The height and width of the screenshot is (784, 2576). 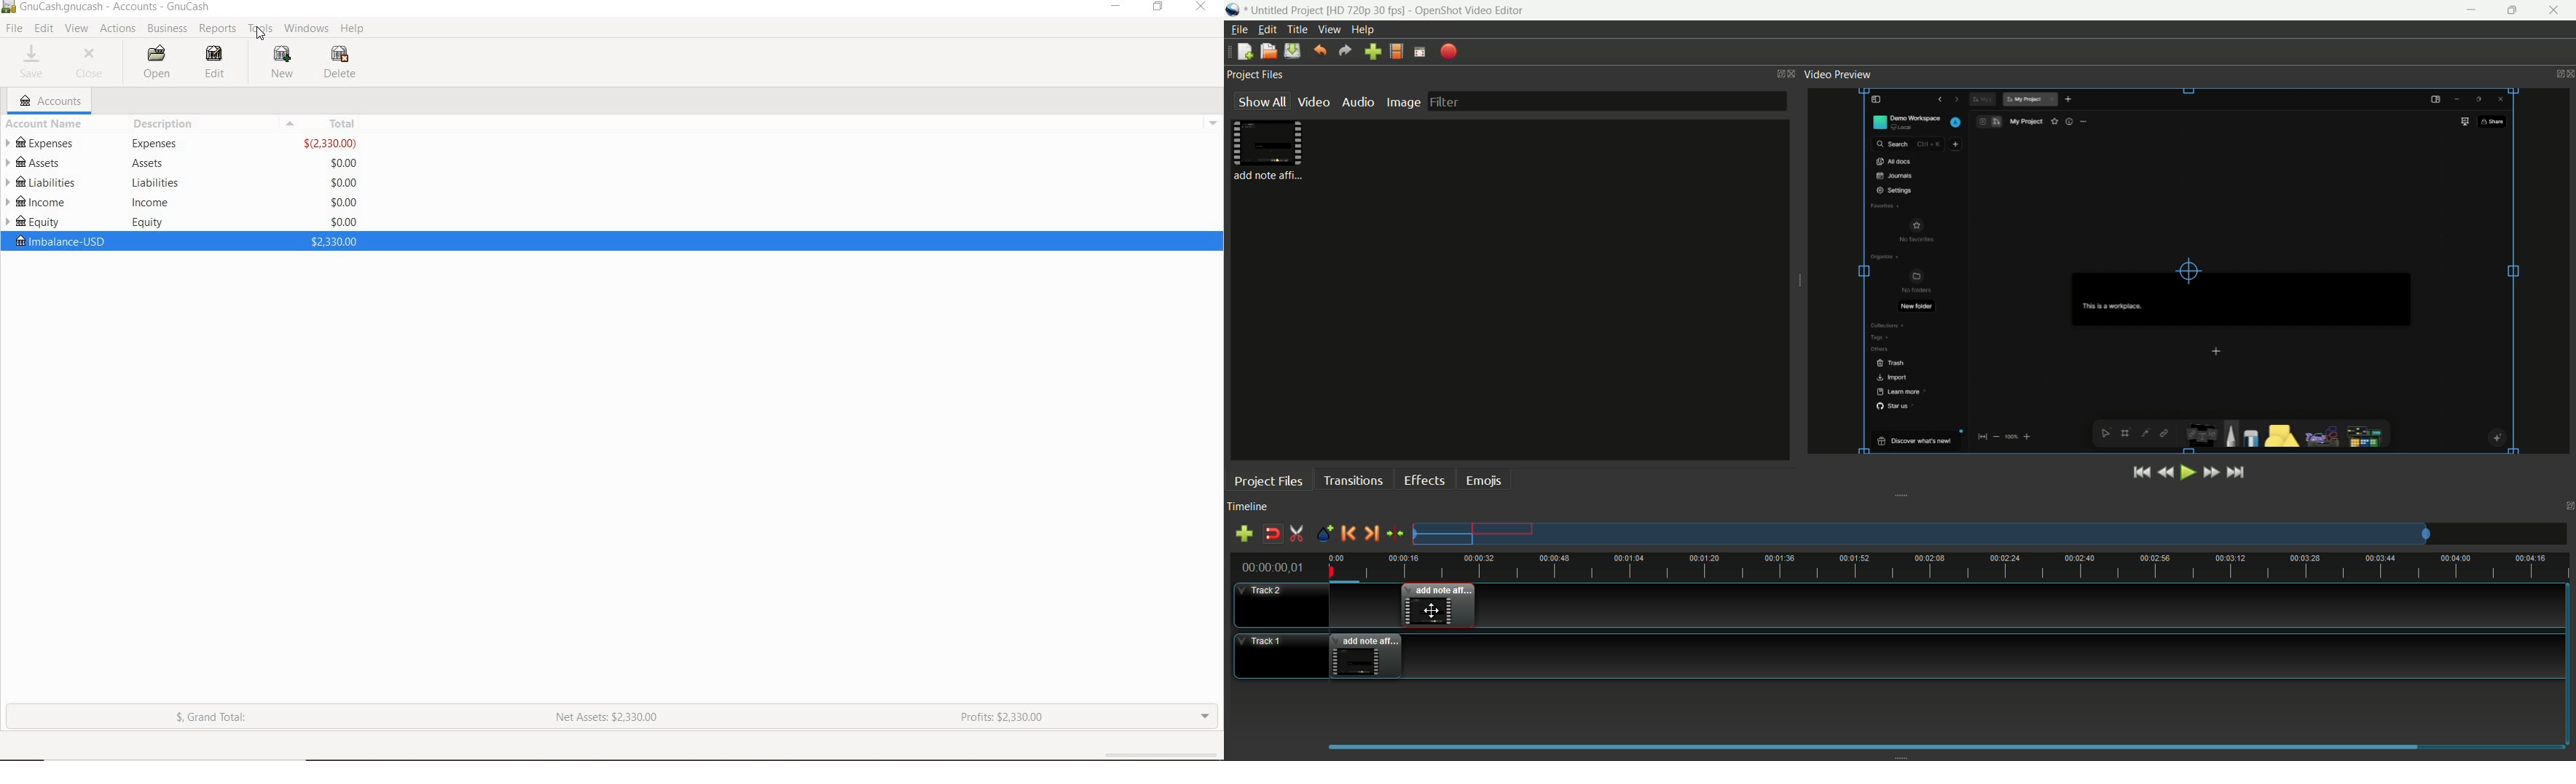 I want to click on BUSINESS, so click(x=167, y=29).